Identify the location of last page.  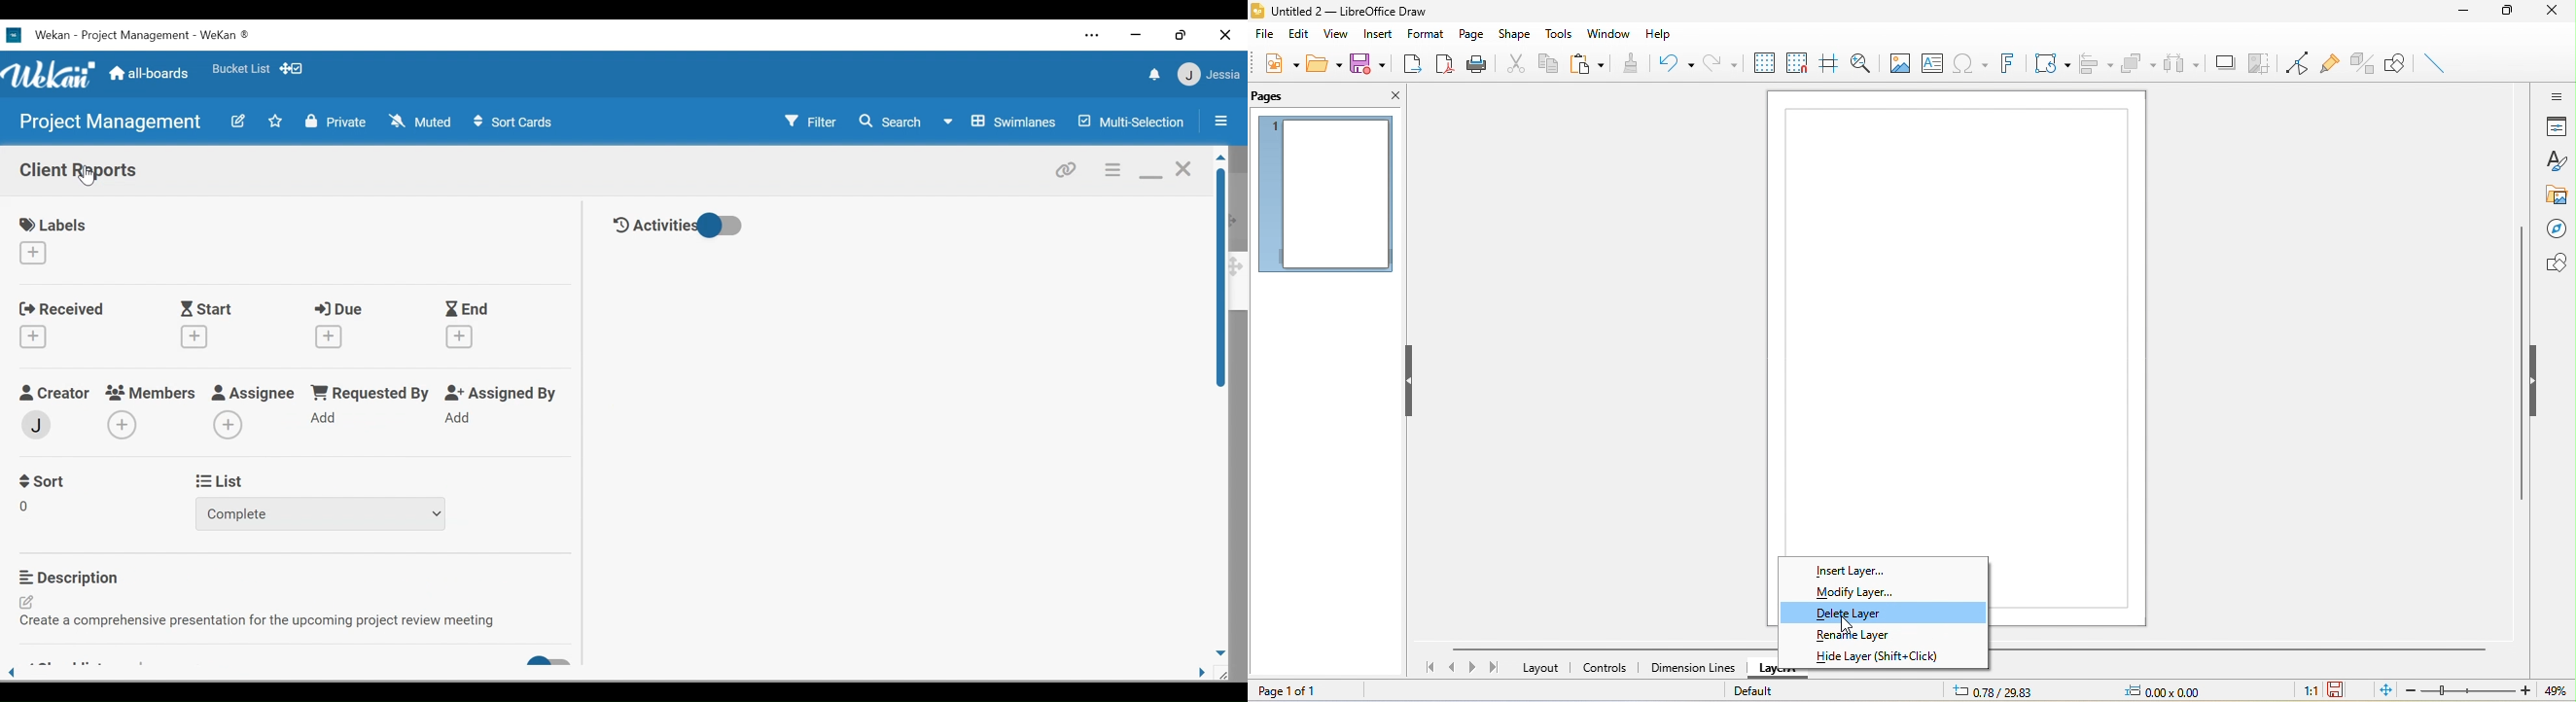
(1496, 666).